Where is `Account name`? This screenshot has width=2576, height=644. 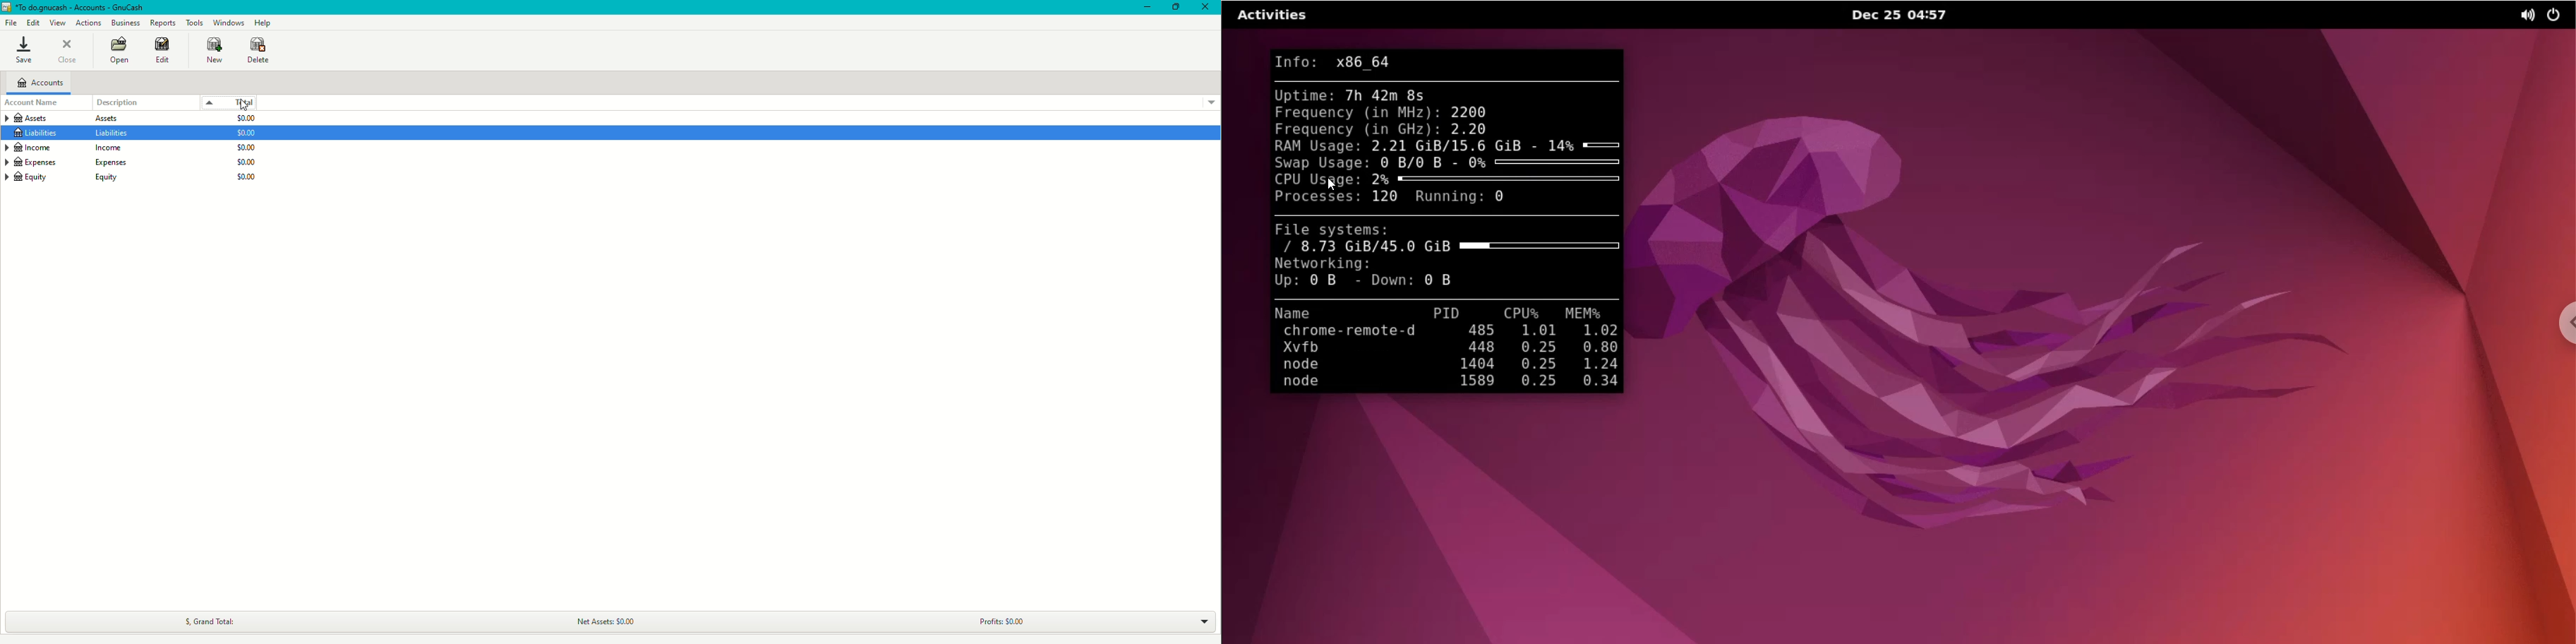
Account name is located at coordinates (46, 103).